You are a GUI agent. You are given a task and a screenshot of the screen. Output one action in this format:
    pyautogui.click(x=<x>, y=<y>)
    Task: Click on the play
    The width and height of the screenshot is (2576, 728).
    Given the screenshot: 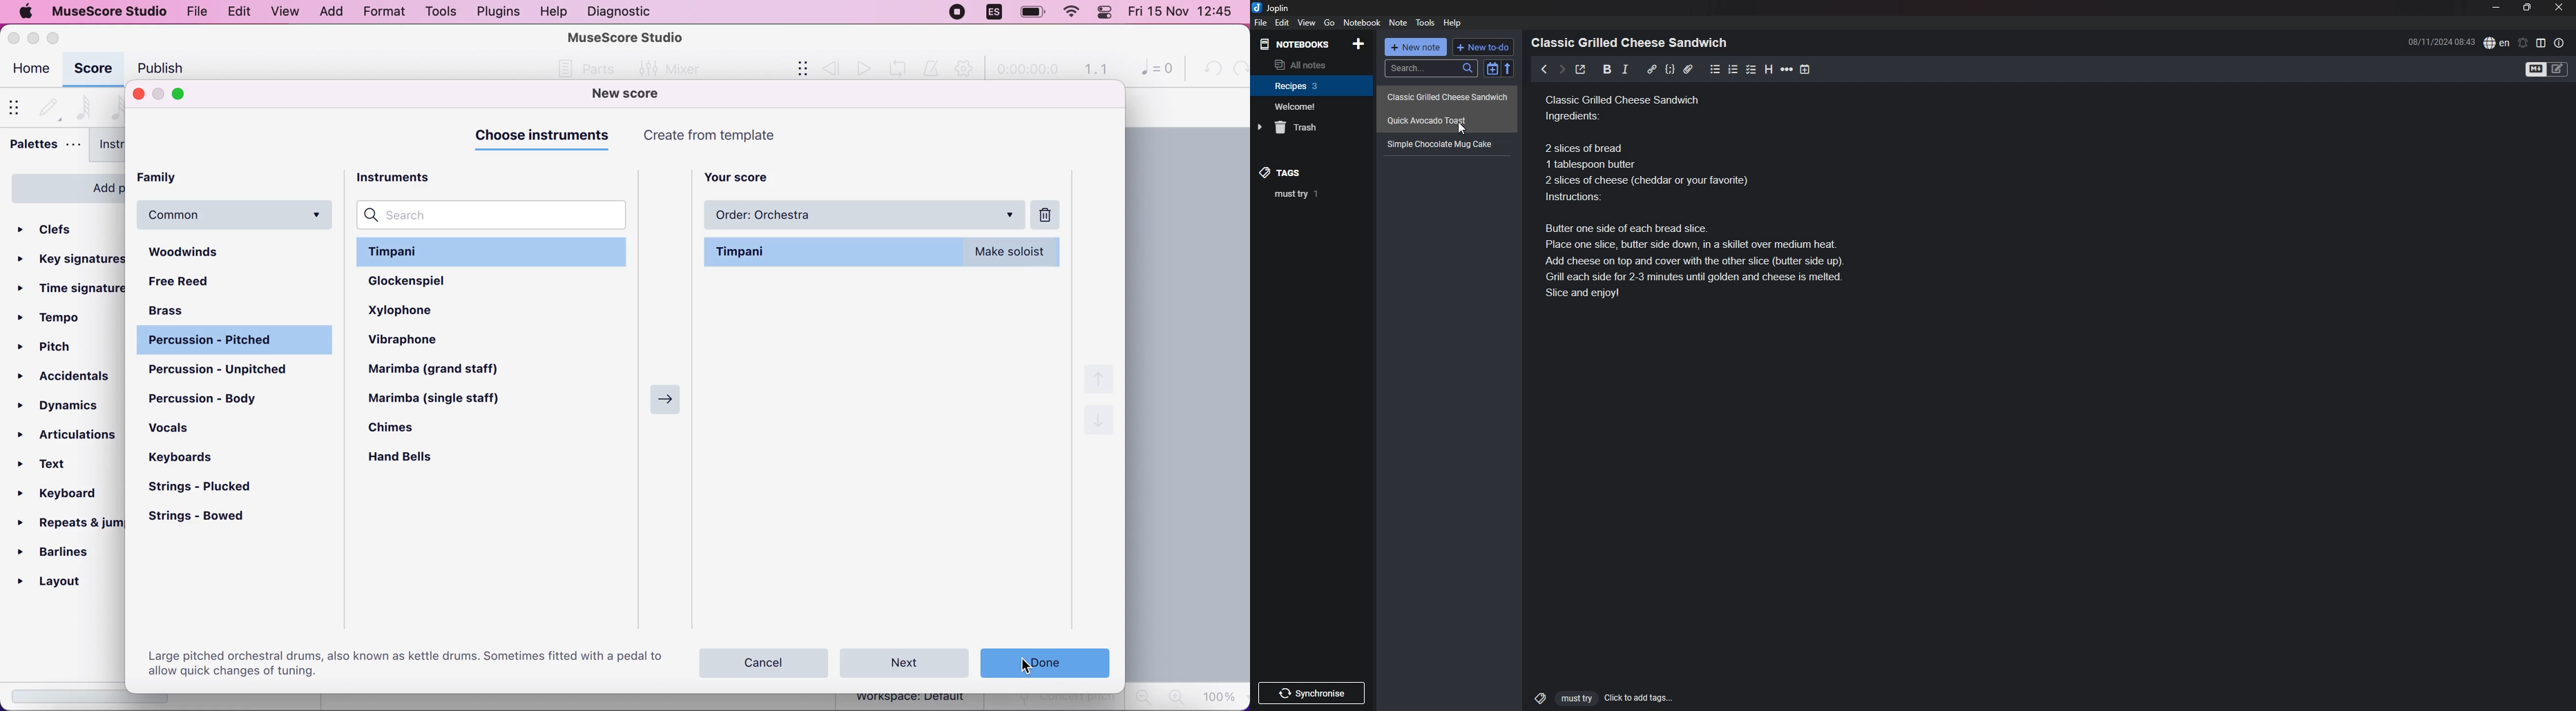 What is the action you would take?
    pyautogui.click(x=863, y=68)
    